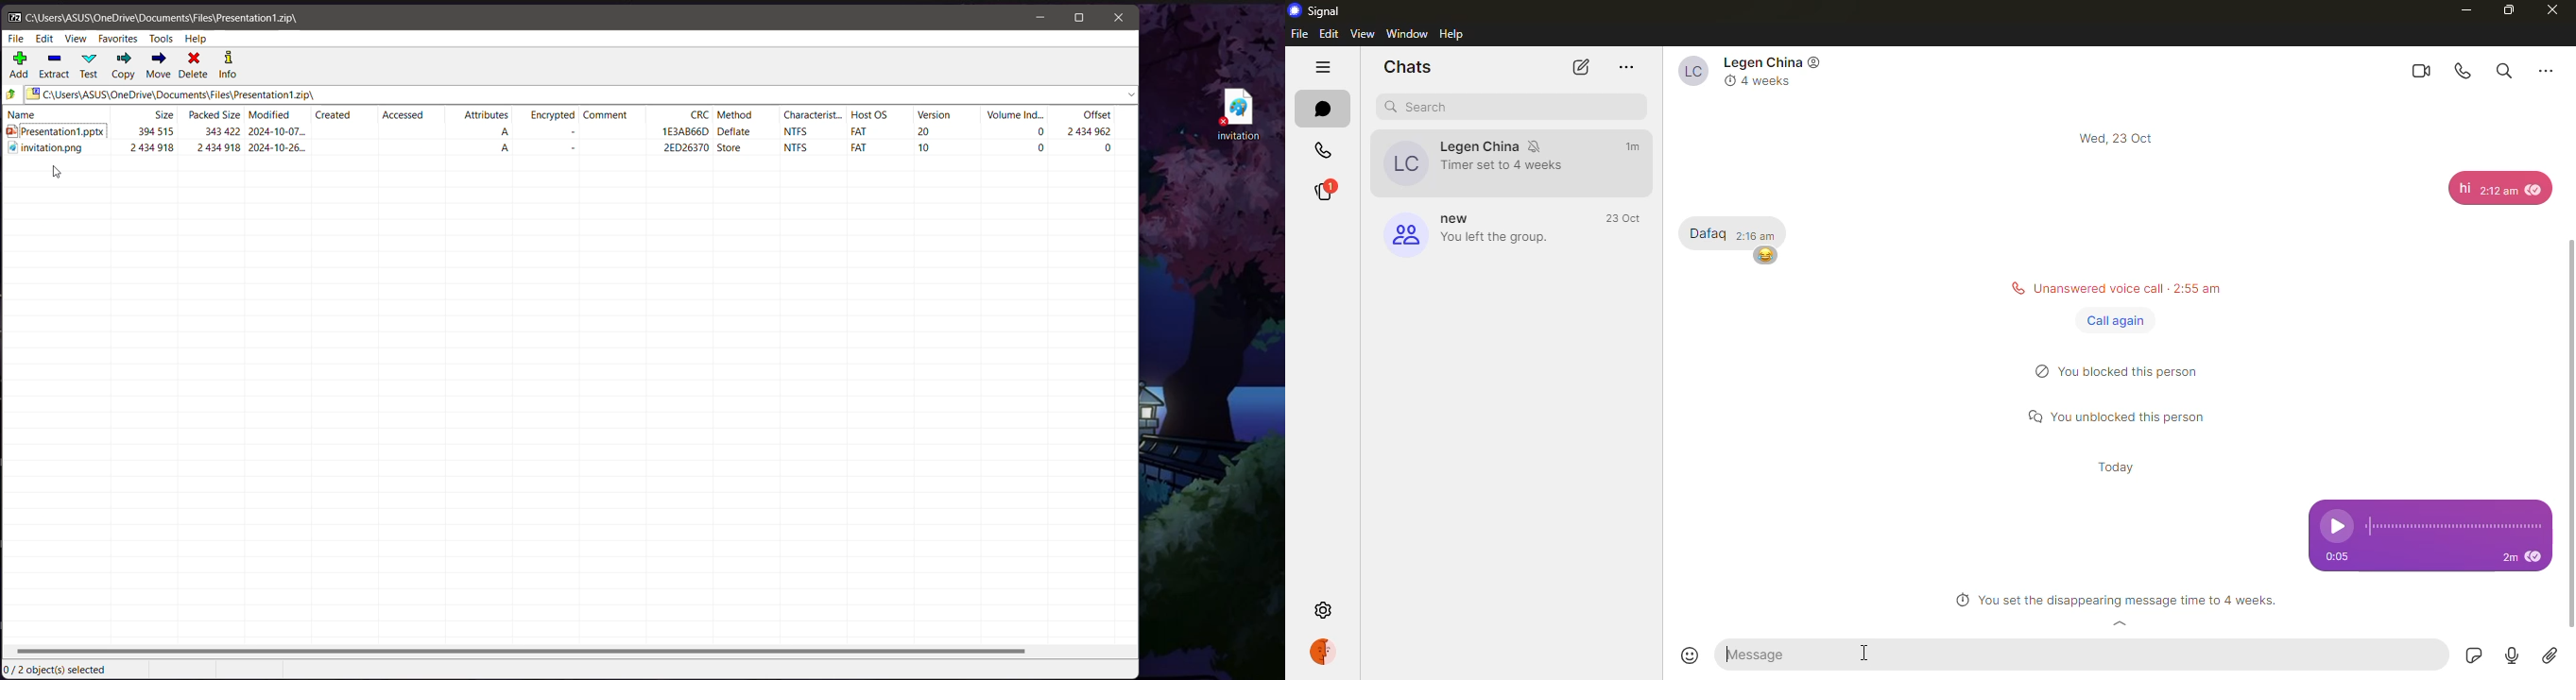 The width and height of the screenshot is (2576, 700). Describe the element at coordinates (2535, 188) in the screenshot. I see `seen` at that location.